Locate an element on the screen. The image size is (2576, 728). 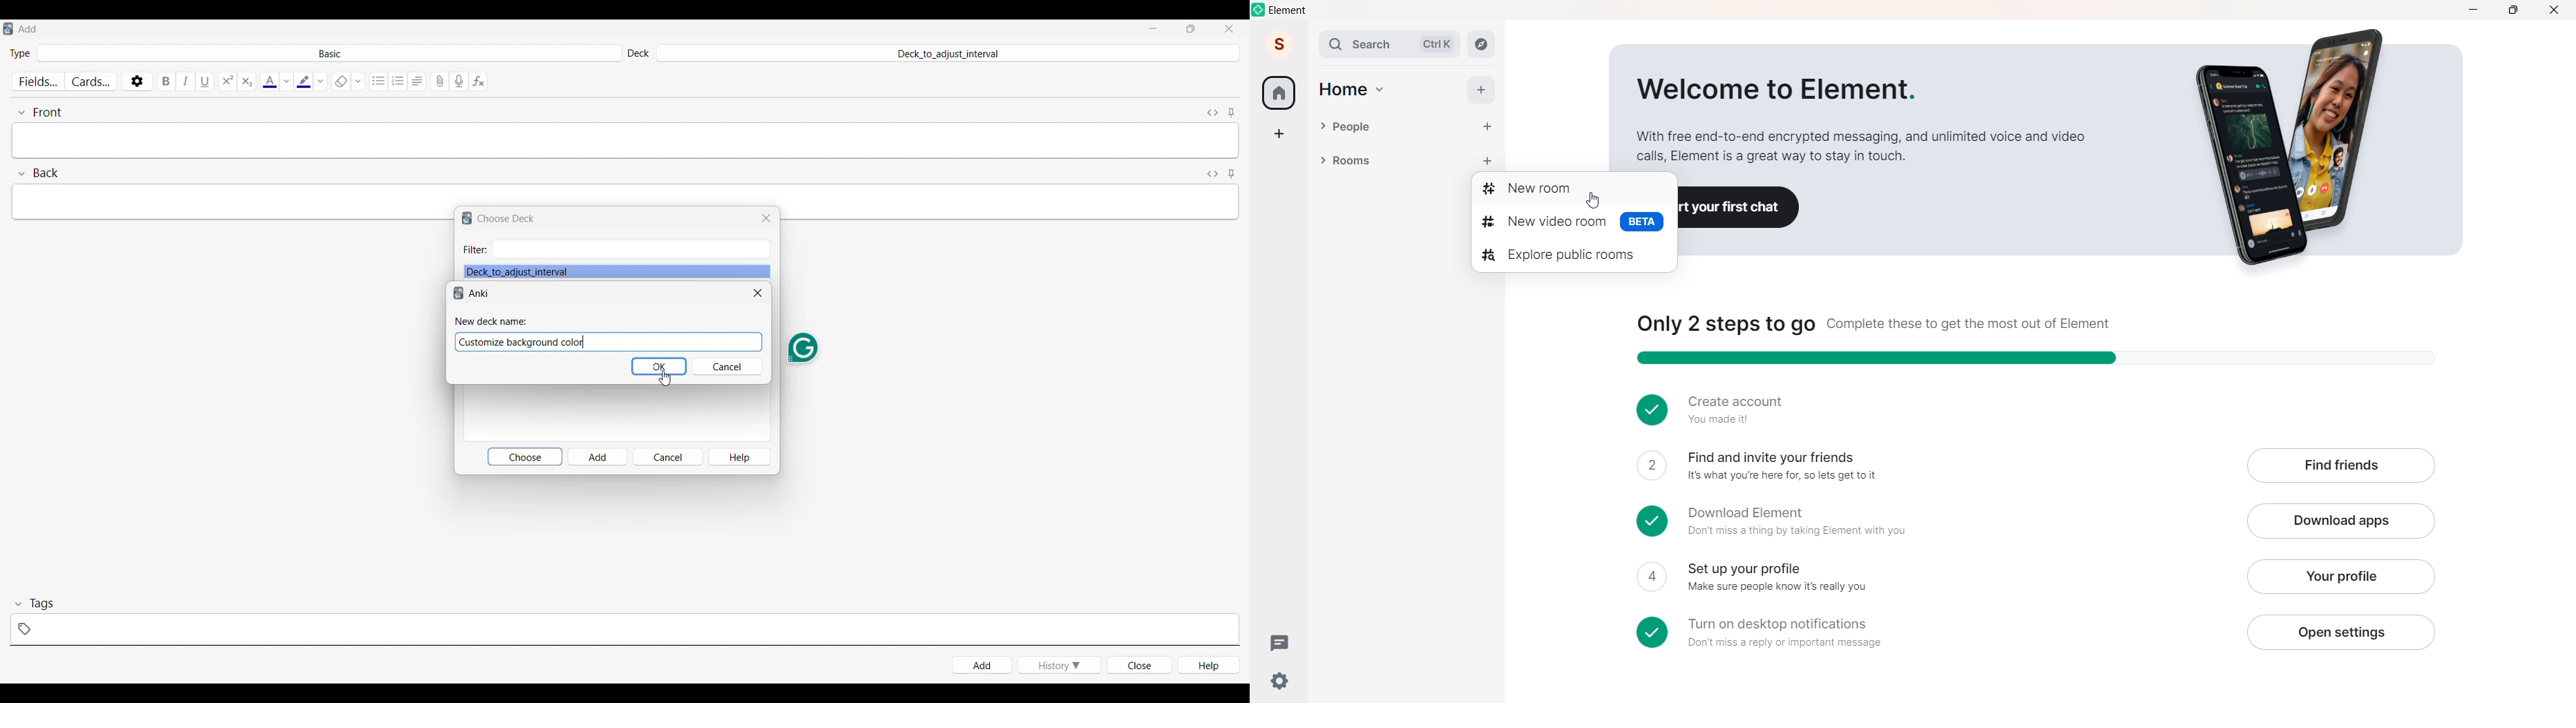
Graphics Image is located at coordinates (2297, 148).